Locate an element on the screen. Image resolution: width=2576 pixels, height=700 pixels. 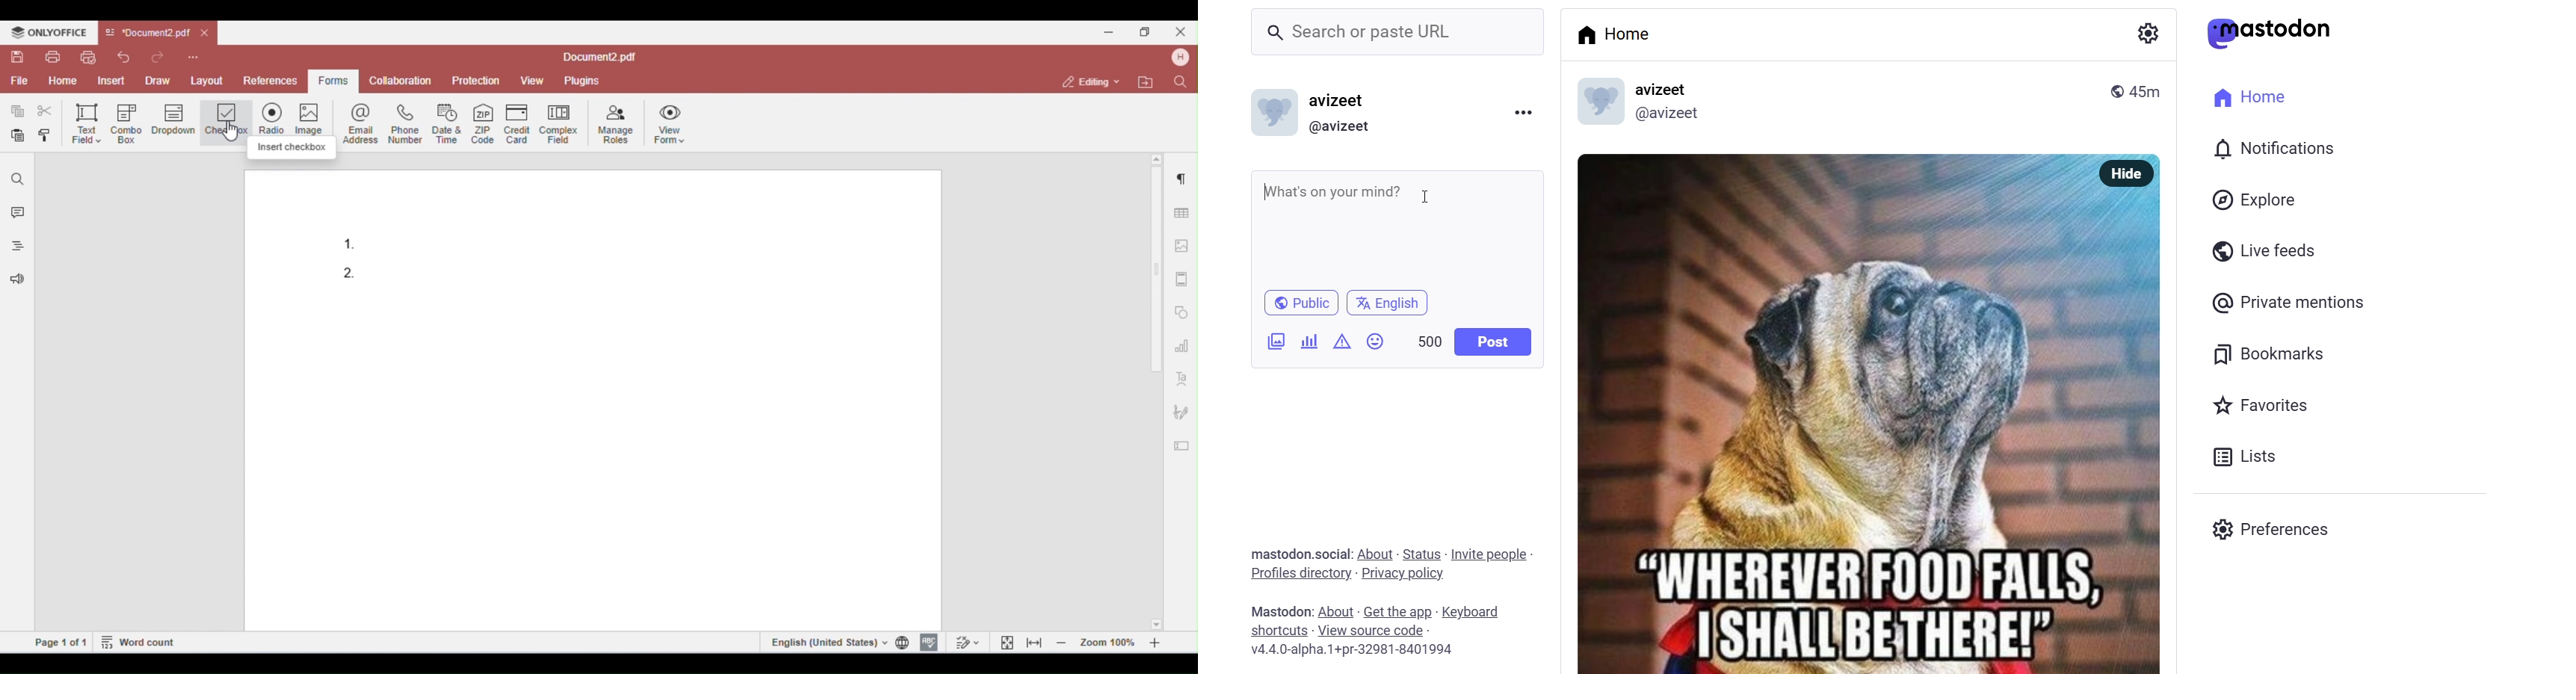
@avizeet is located at coordinates (1687, 114).